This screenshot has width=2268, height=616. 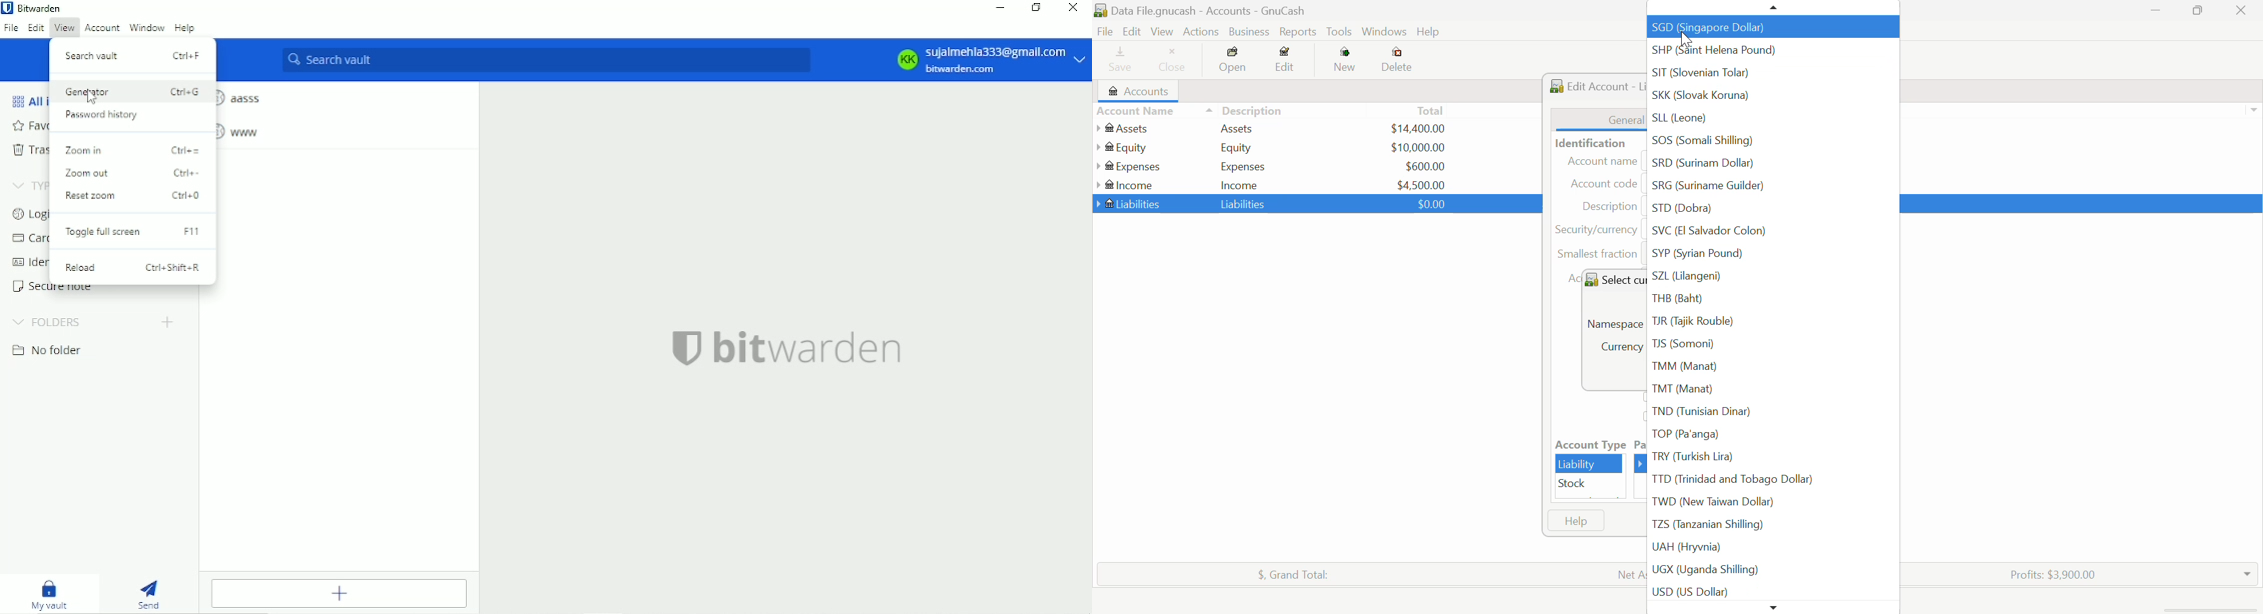 What do you see at coordinates (1595, 84) in the screenshot?
I see `Edit Account - Liabilities` at bounding box center [1595, 84].